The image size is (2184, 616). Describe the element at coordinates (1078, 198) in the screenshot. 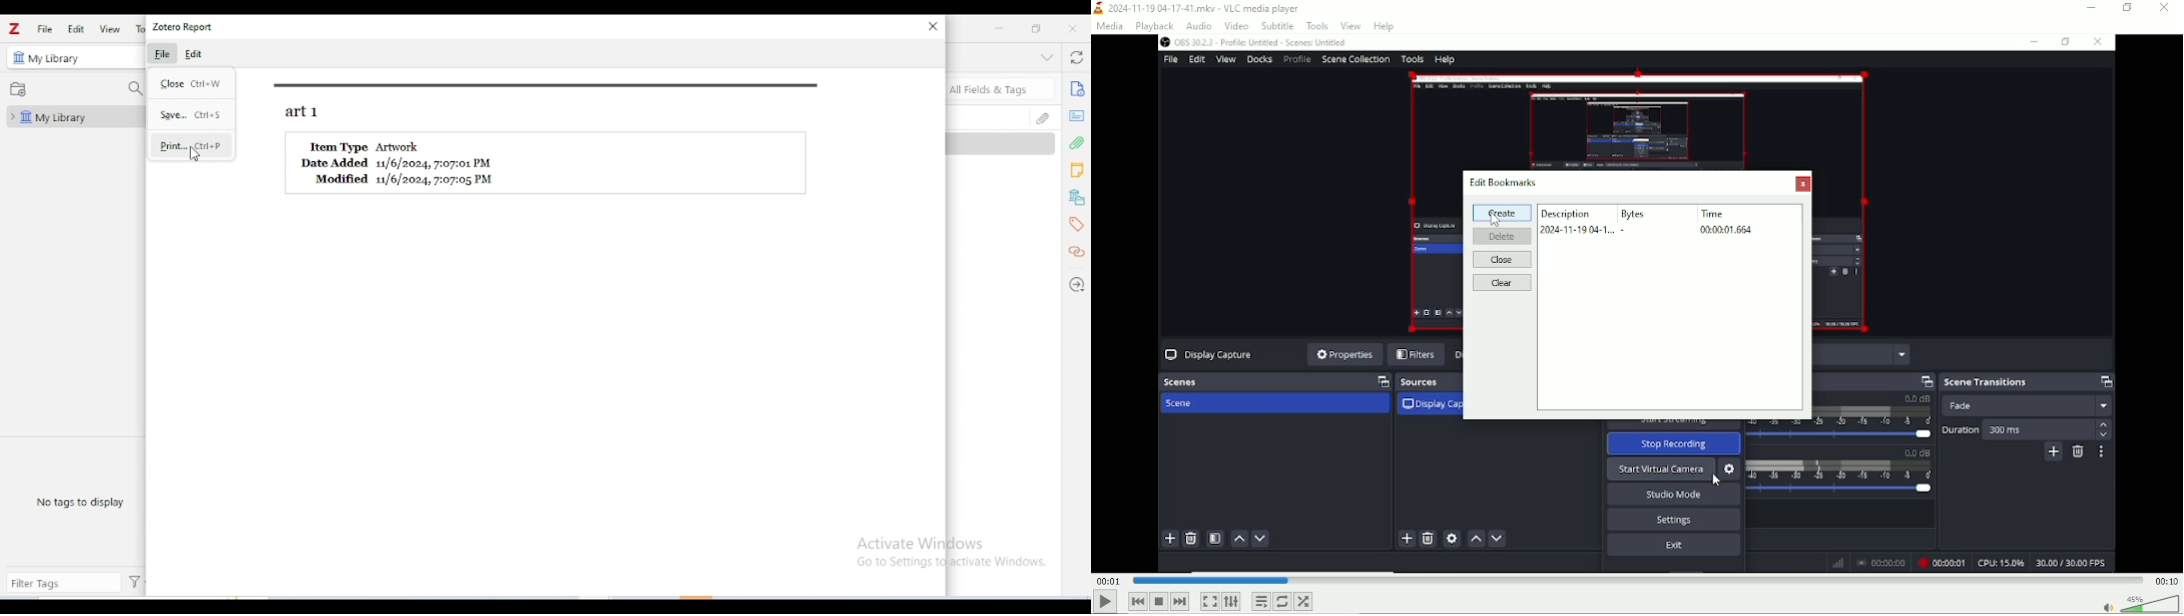

I see `libraries and collections` at that location.